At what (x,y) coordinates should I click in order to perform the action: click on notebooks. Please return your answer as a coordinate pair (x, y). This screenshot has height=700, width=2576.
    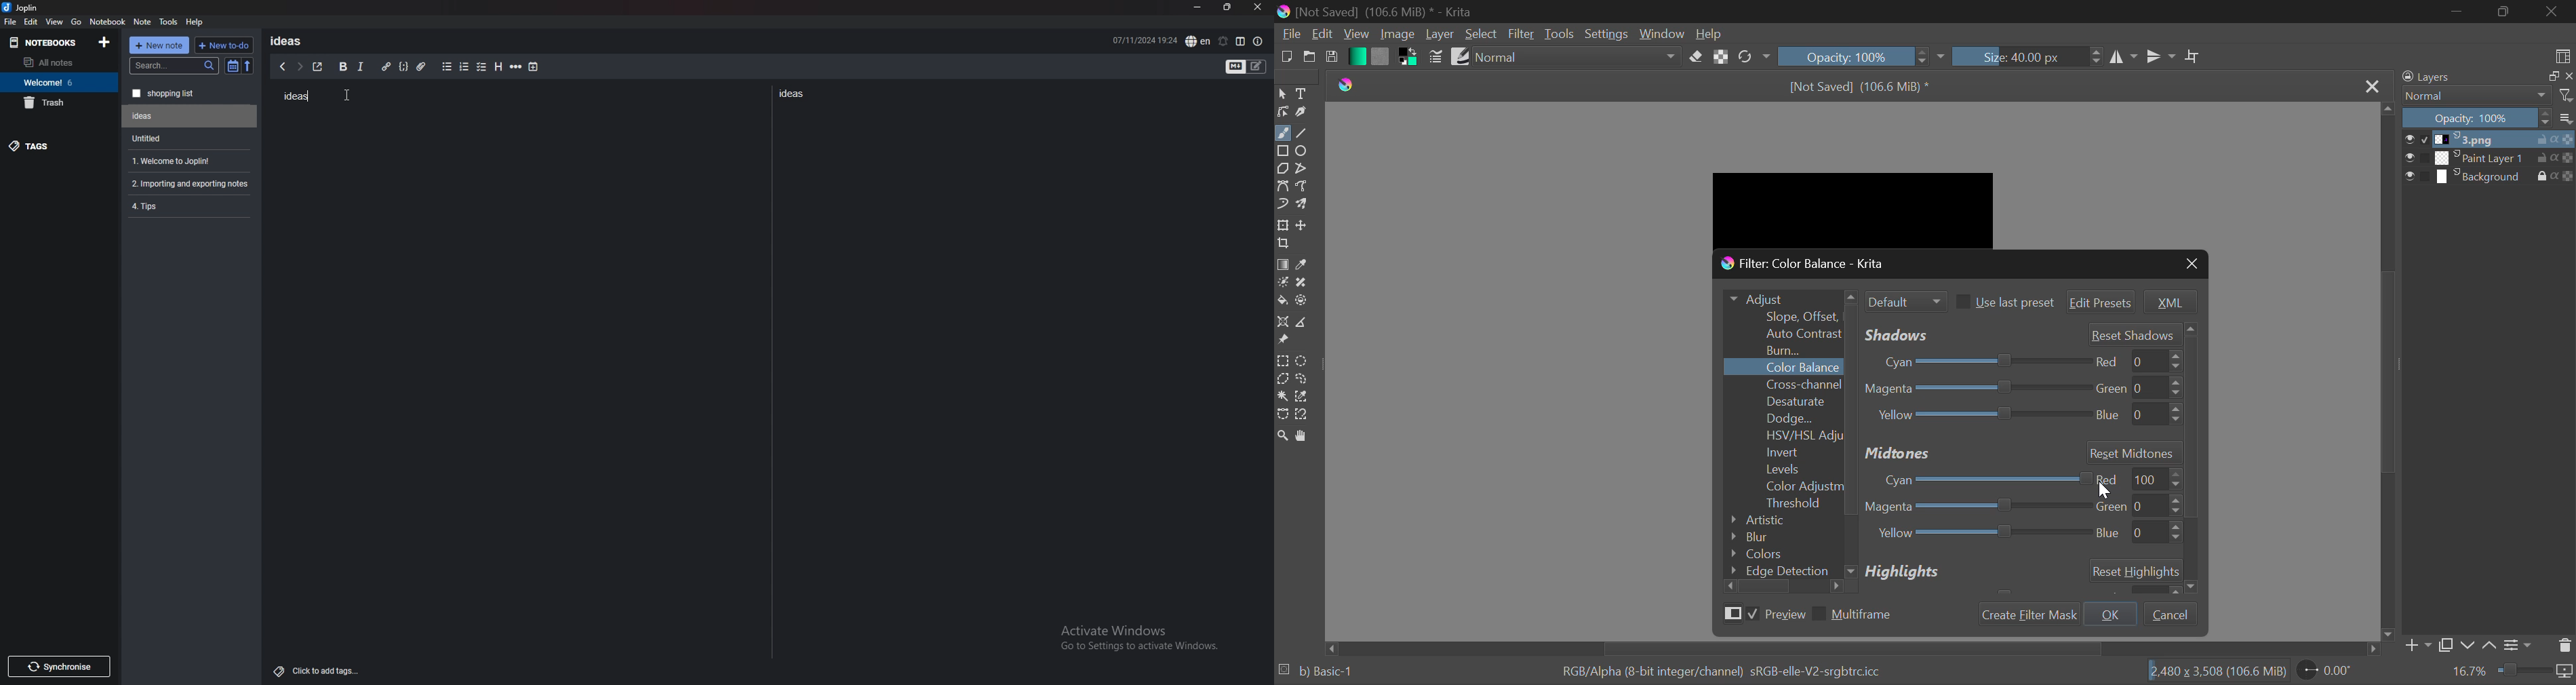
    Looking at the image, I should click on (47, 42).